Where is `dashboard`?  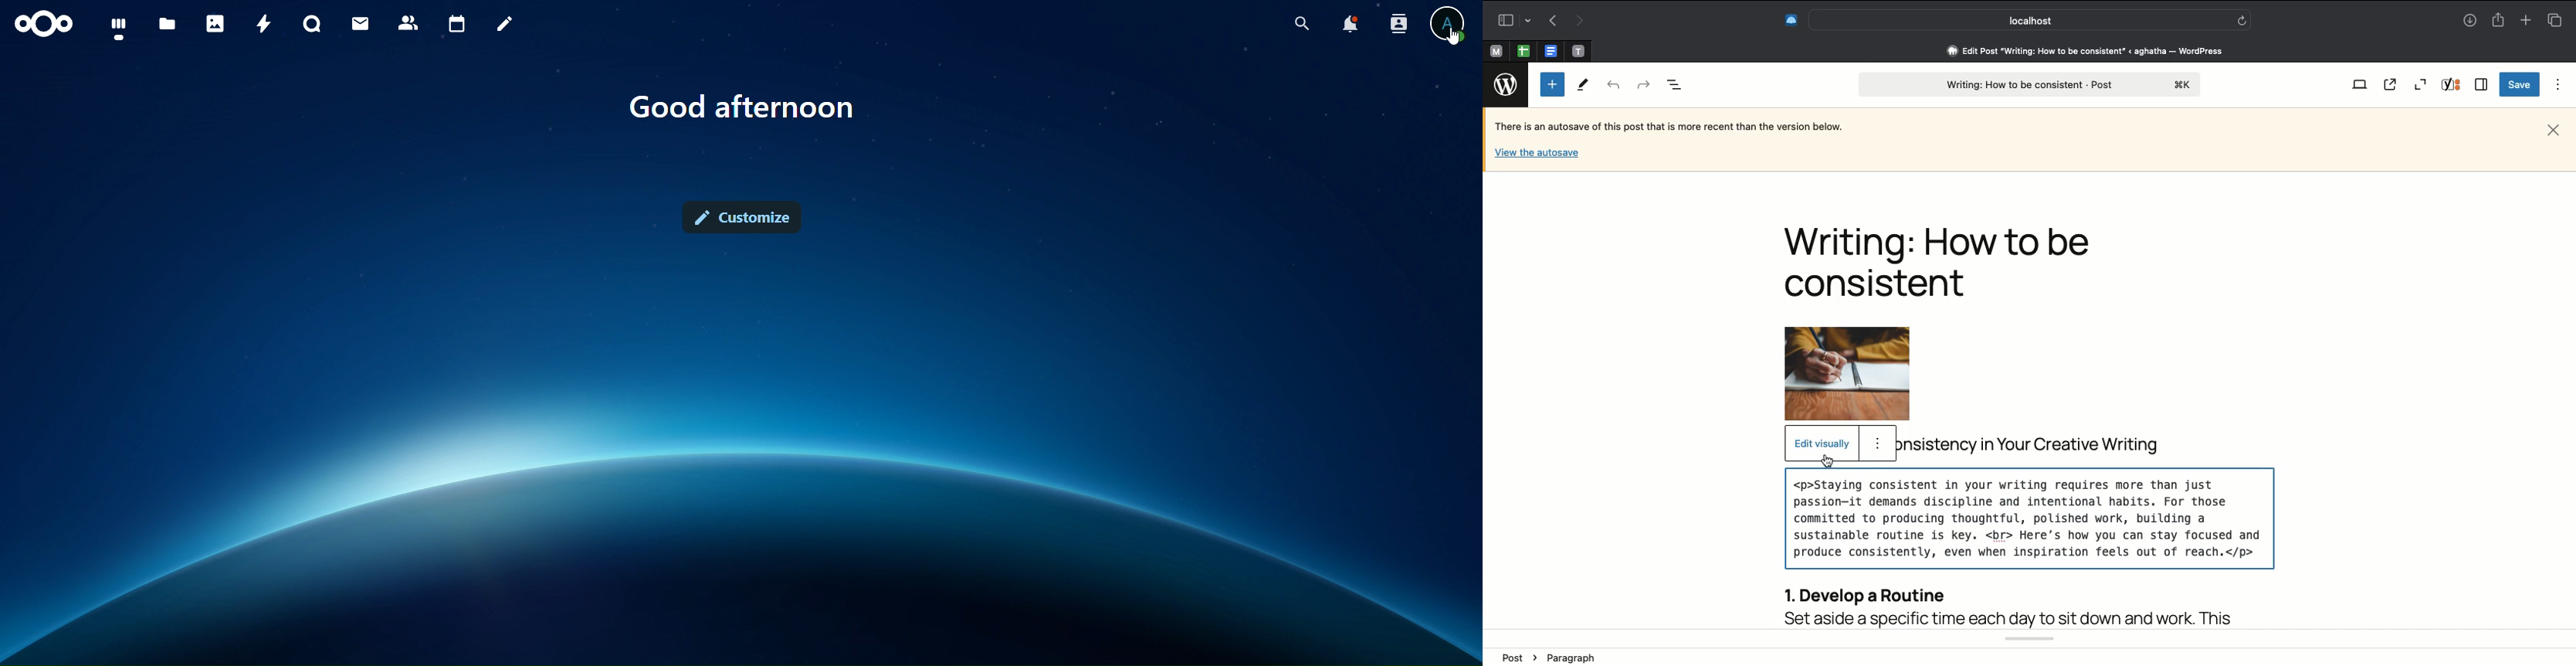
dashboard is located at coordinates (119, 27).